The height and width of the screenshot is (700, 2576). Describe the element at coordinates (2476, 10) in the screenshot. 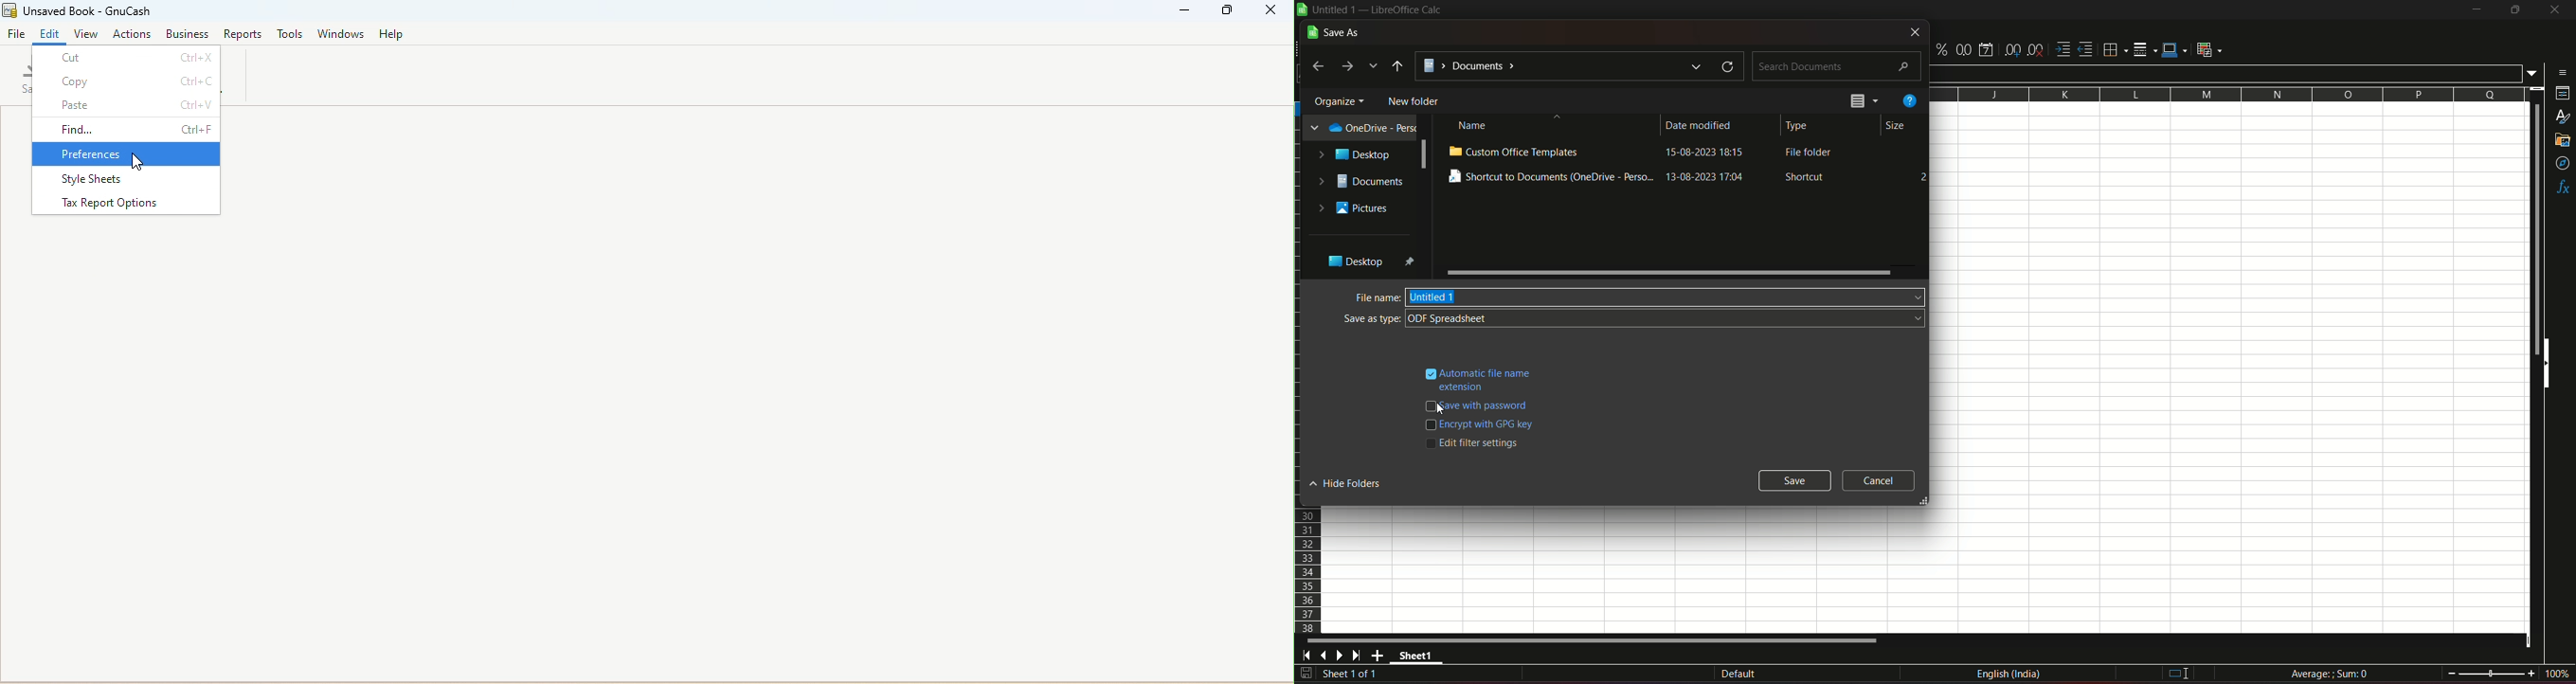

I see `minimize` at that location.